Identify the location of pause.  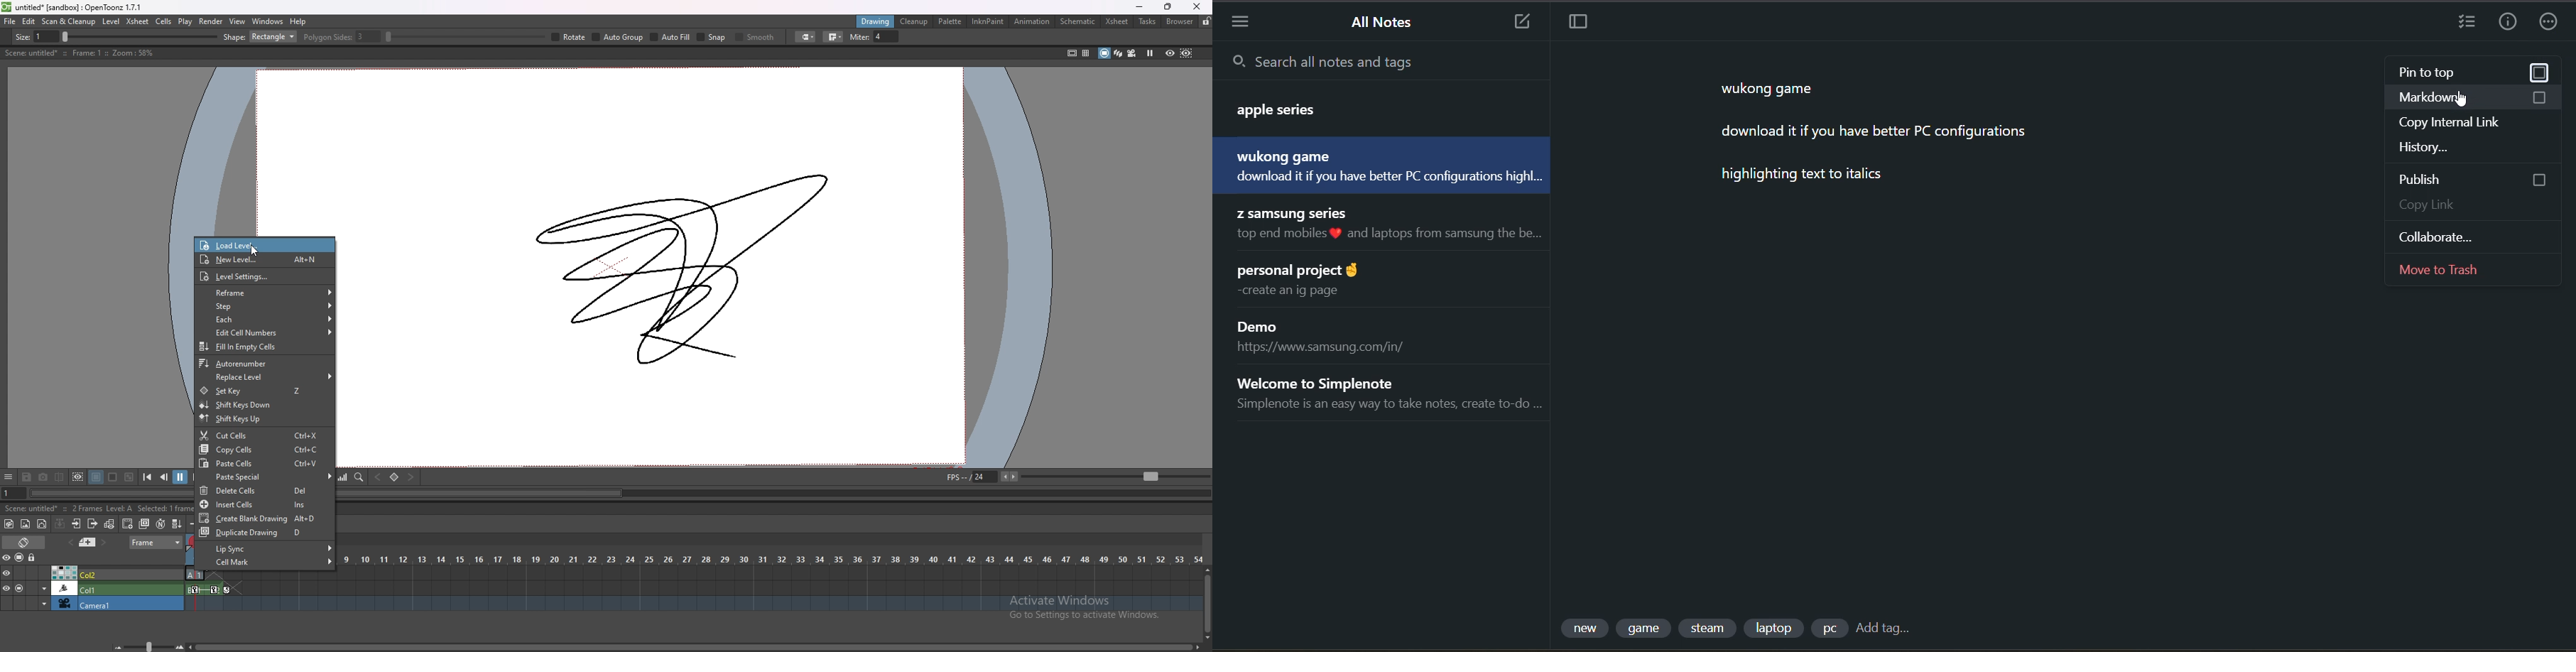
(180, 477).